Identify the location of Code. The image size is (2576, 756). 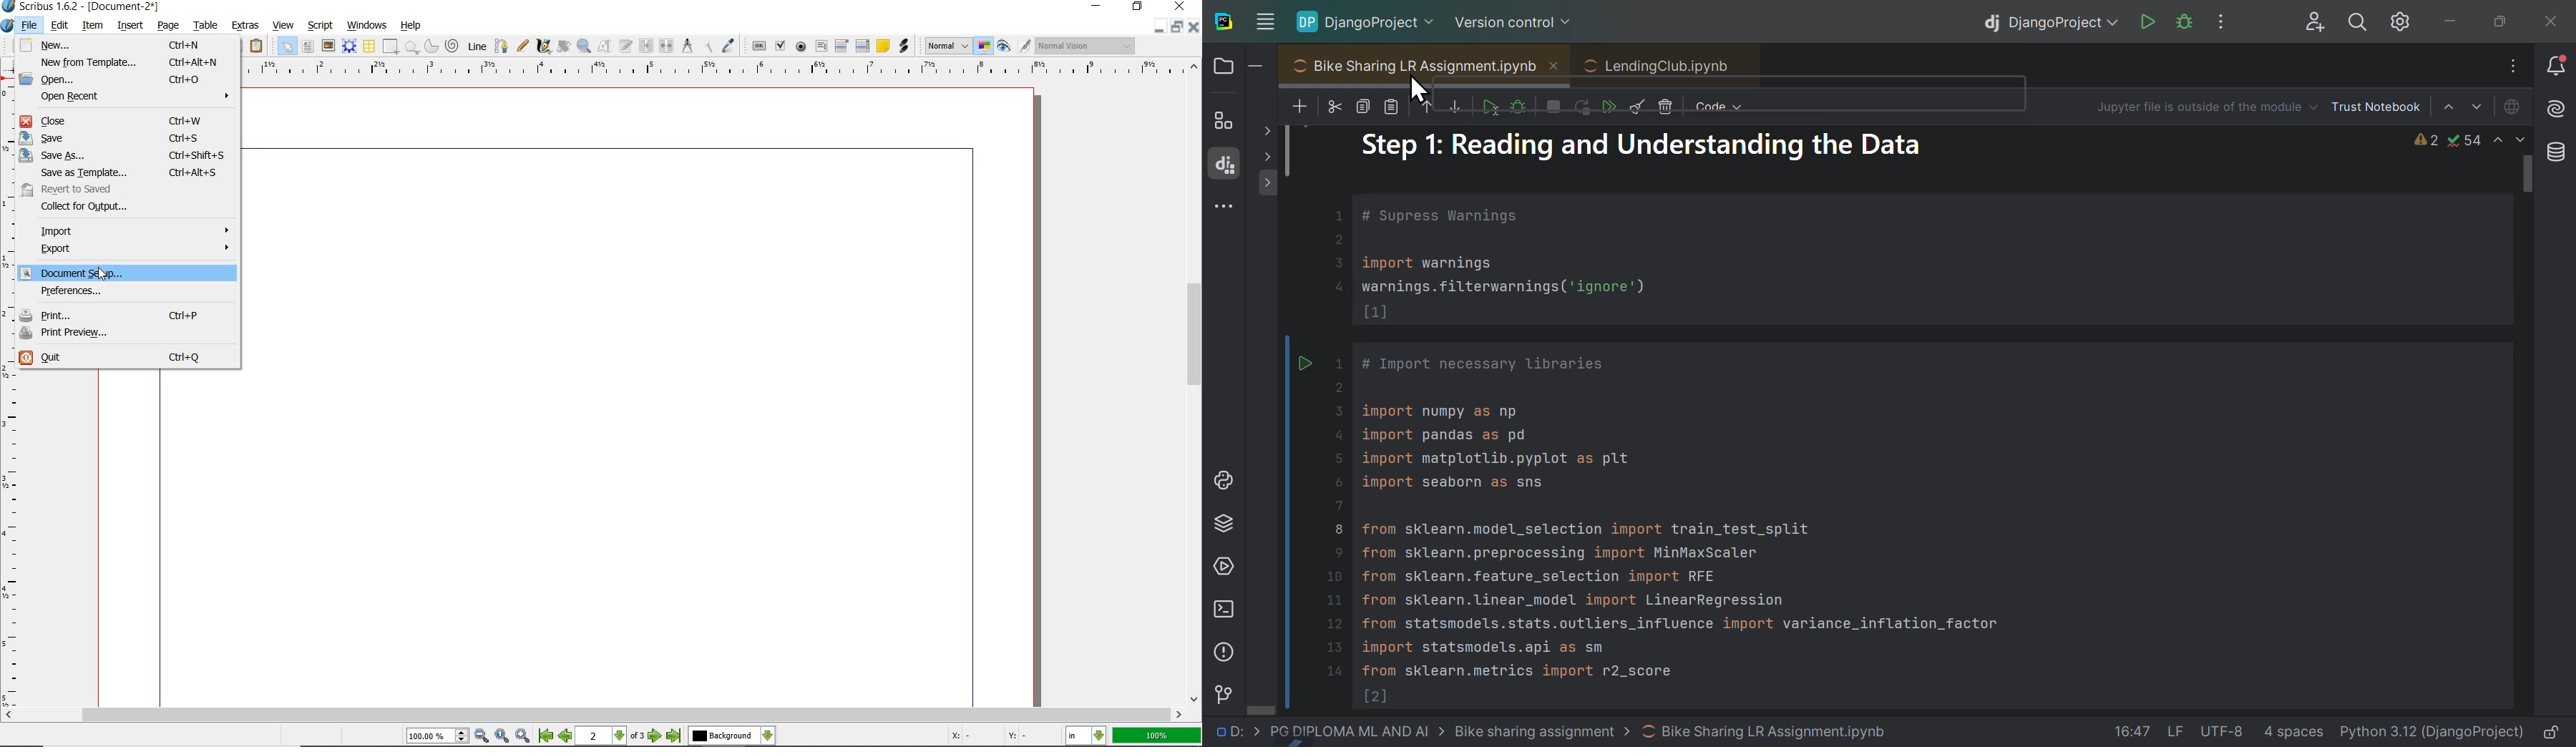
(1726, 105).